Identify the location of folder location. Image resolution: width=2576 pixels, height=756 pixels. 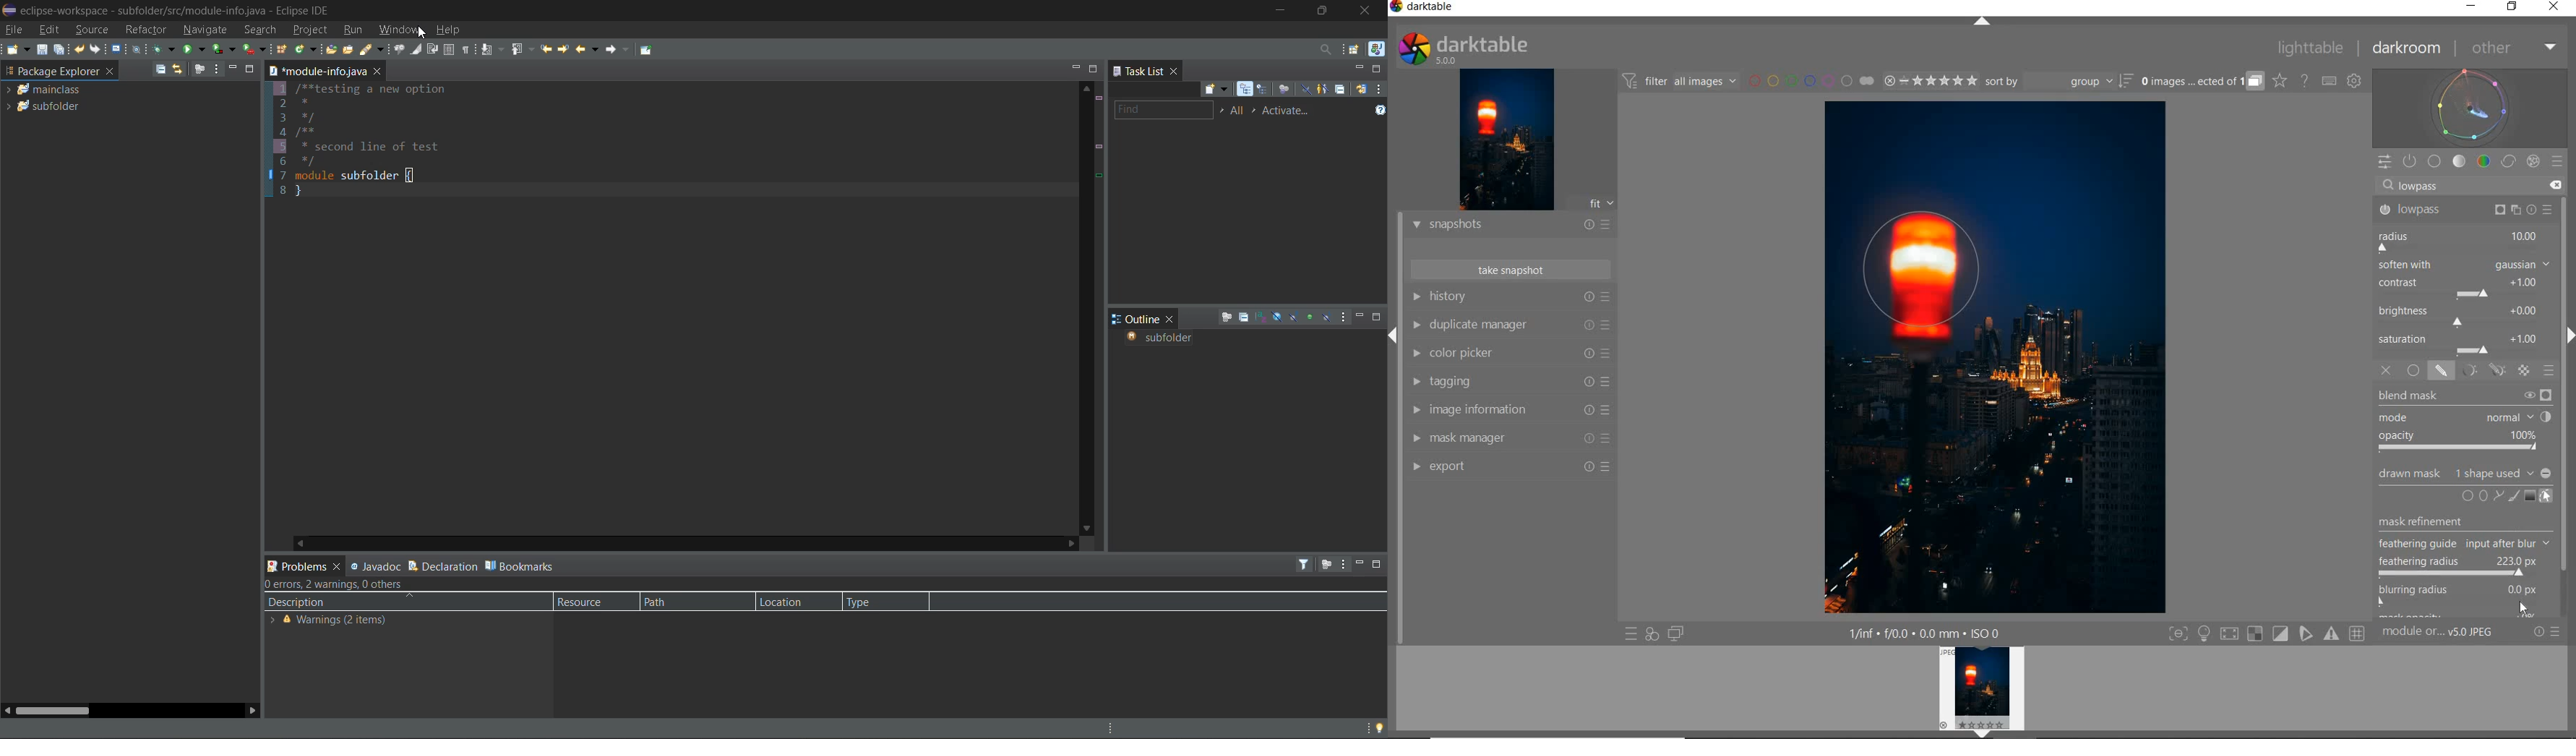
(315, 71).